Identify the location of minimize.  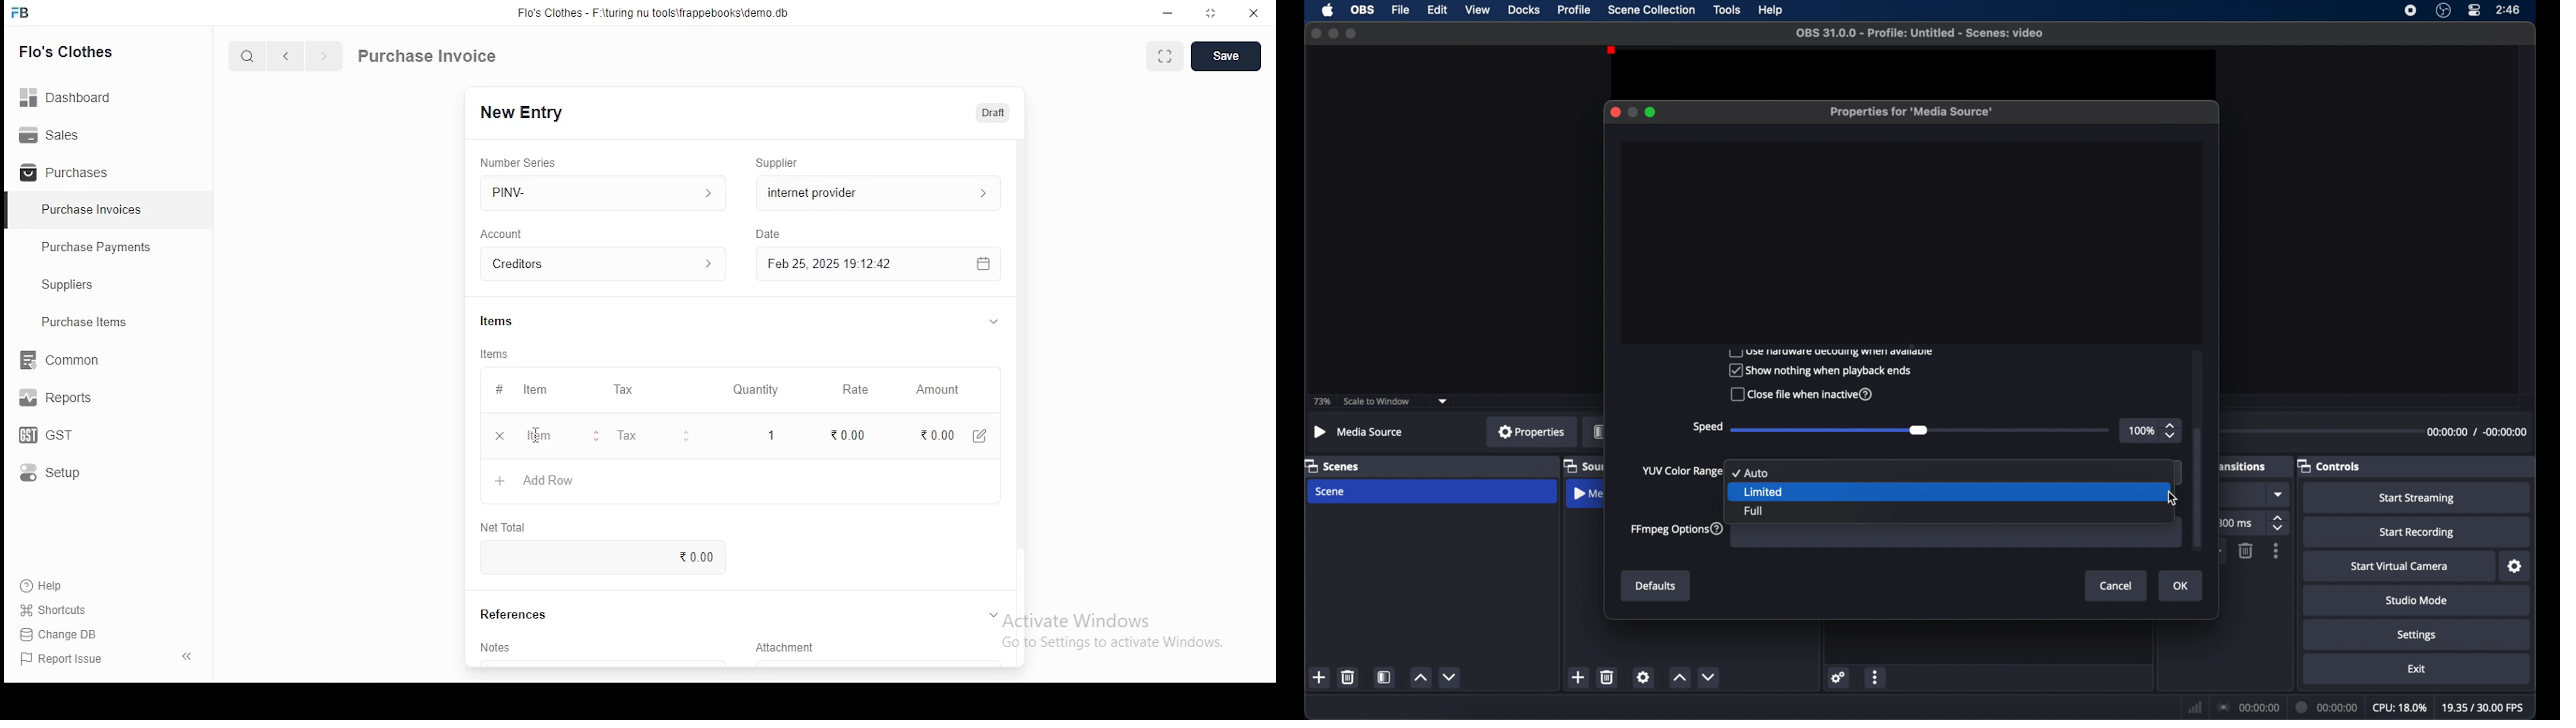
(1333, 33).